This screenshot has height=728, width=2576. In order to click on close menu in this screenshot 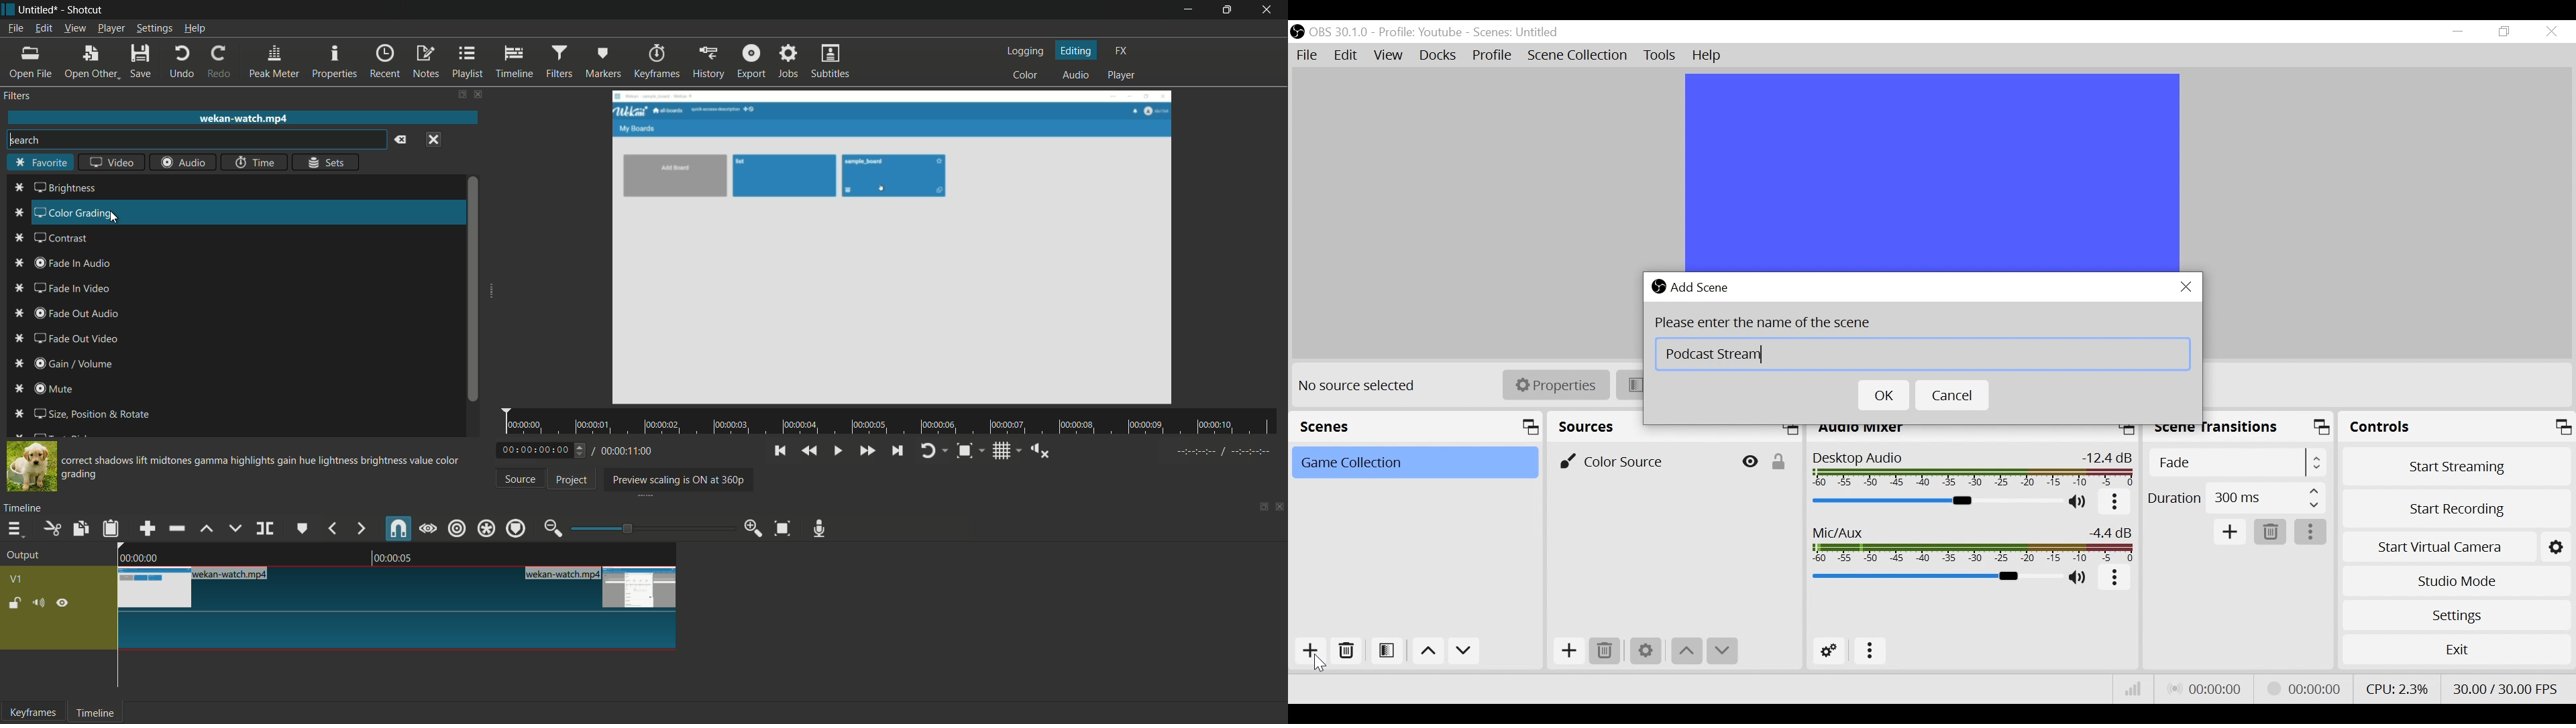, I will do `click(434, 139)`.